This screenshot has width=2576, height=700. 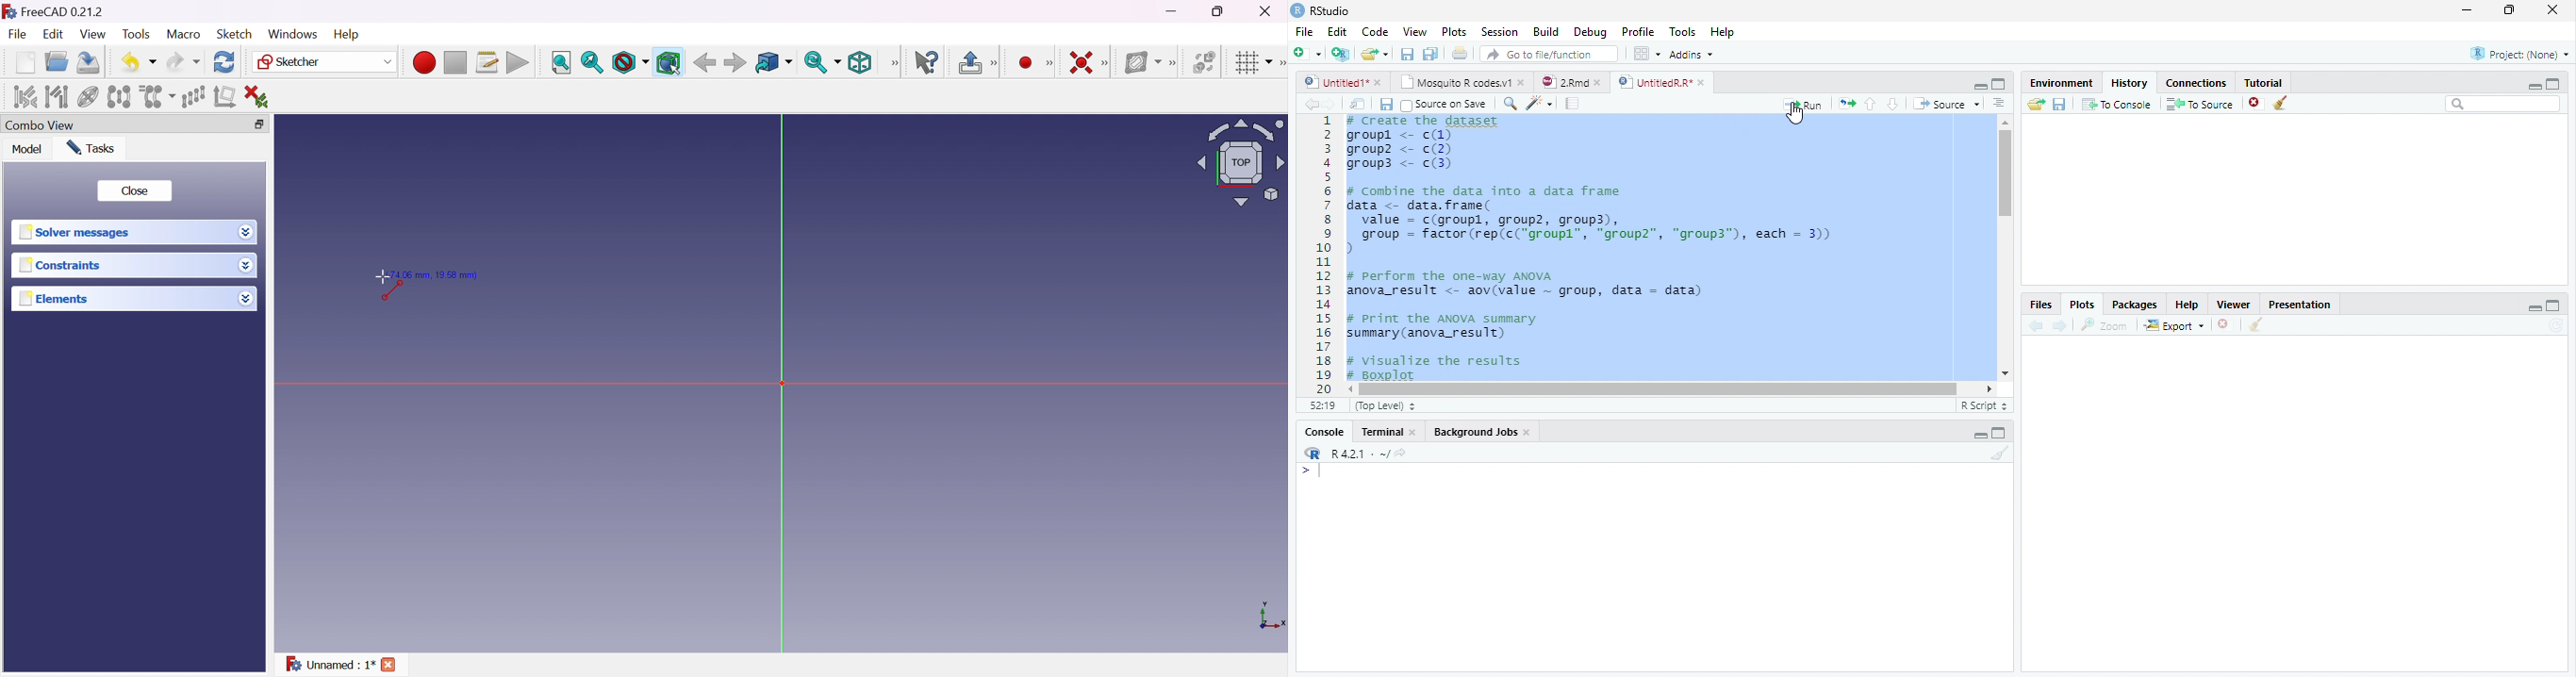 What do you see at coordinates (58, 61) in the screenshot?
I see `Open` at bounding box center [58, 61].